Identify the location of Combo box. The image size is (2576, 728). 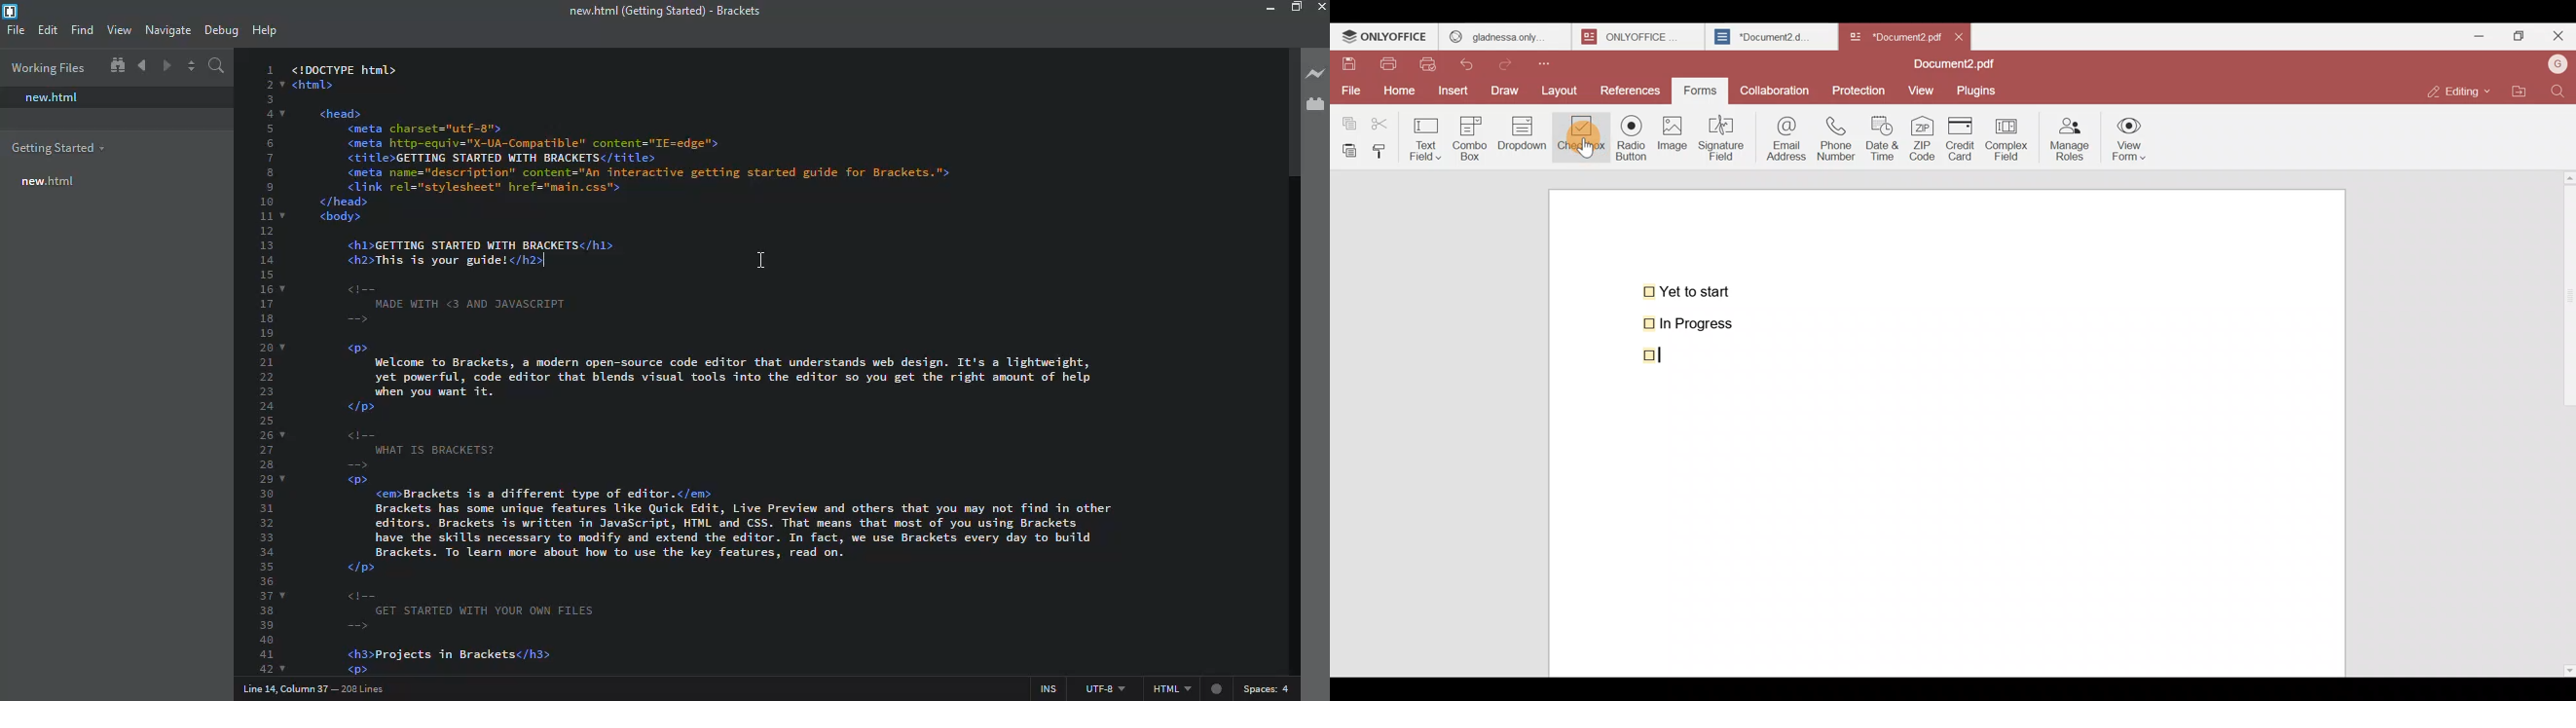
(1469, 136).